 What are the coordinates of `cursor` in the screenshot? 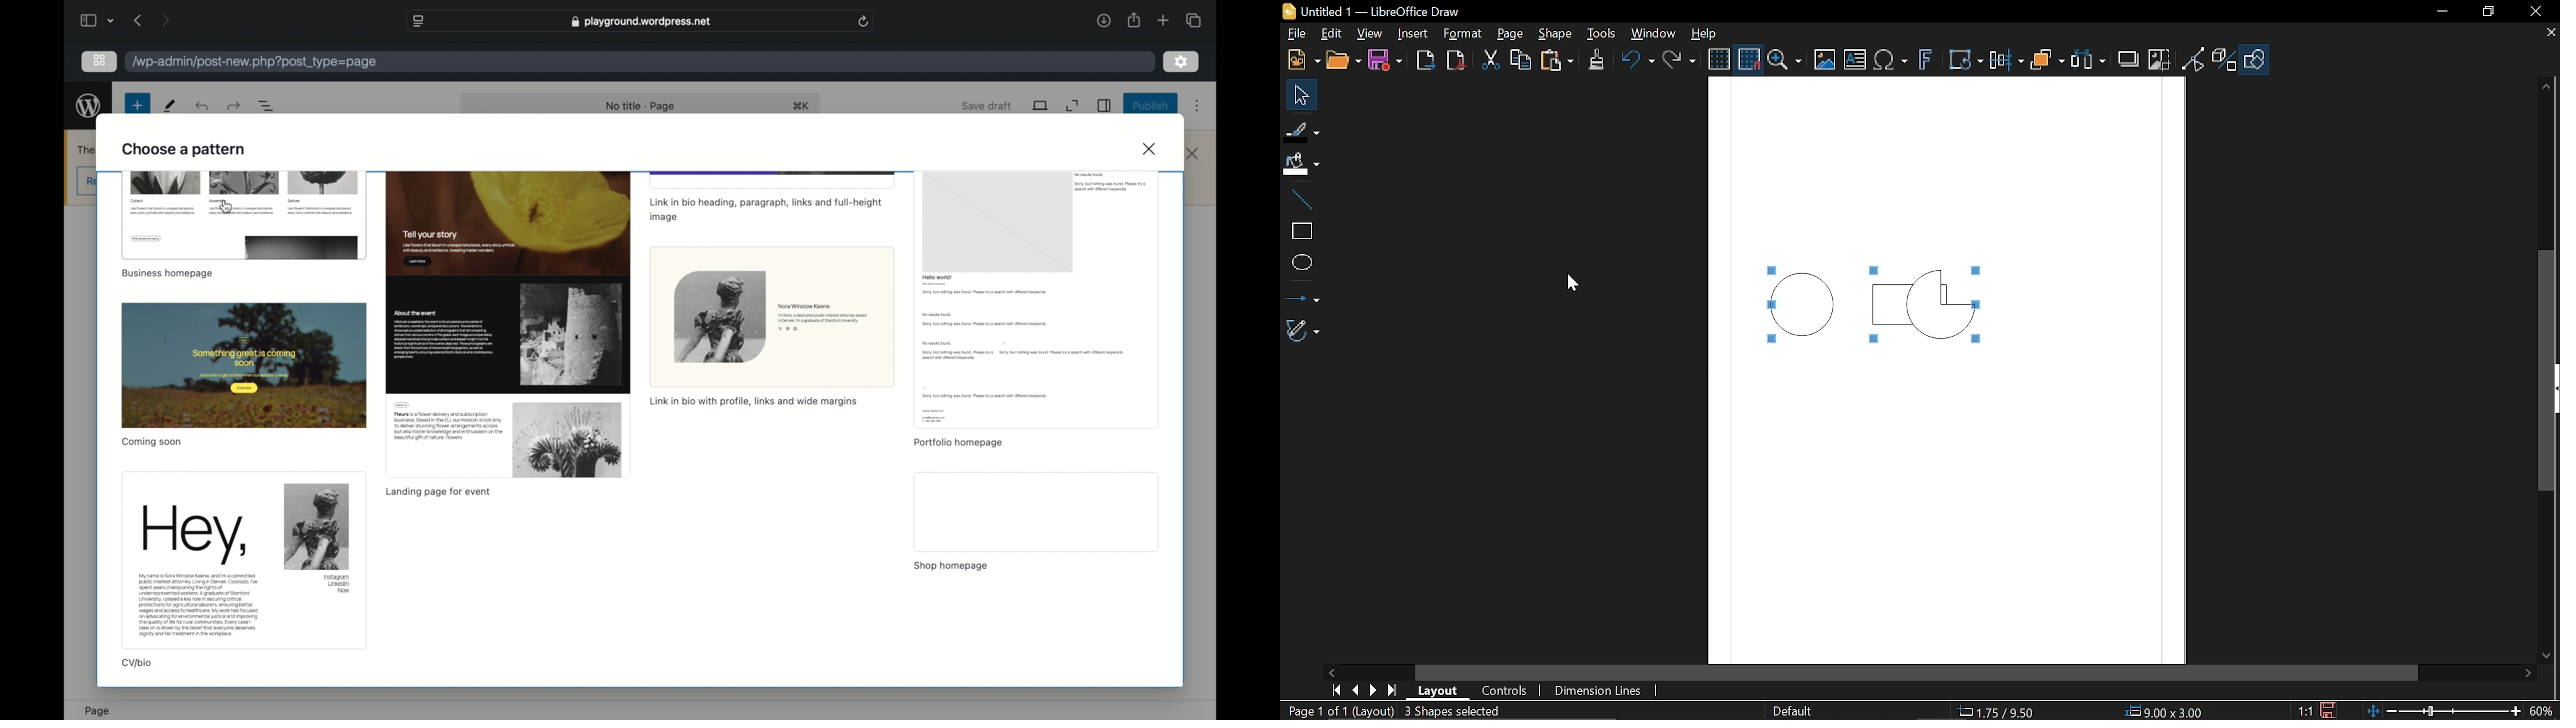 It's located at (225, 207).